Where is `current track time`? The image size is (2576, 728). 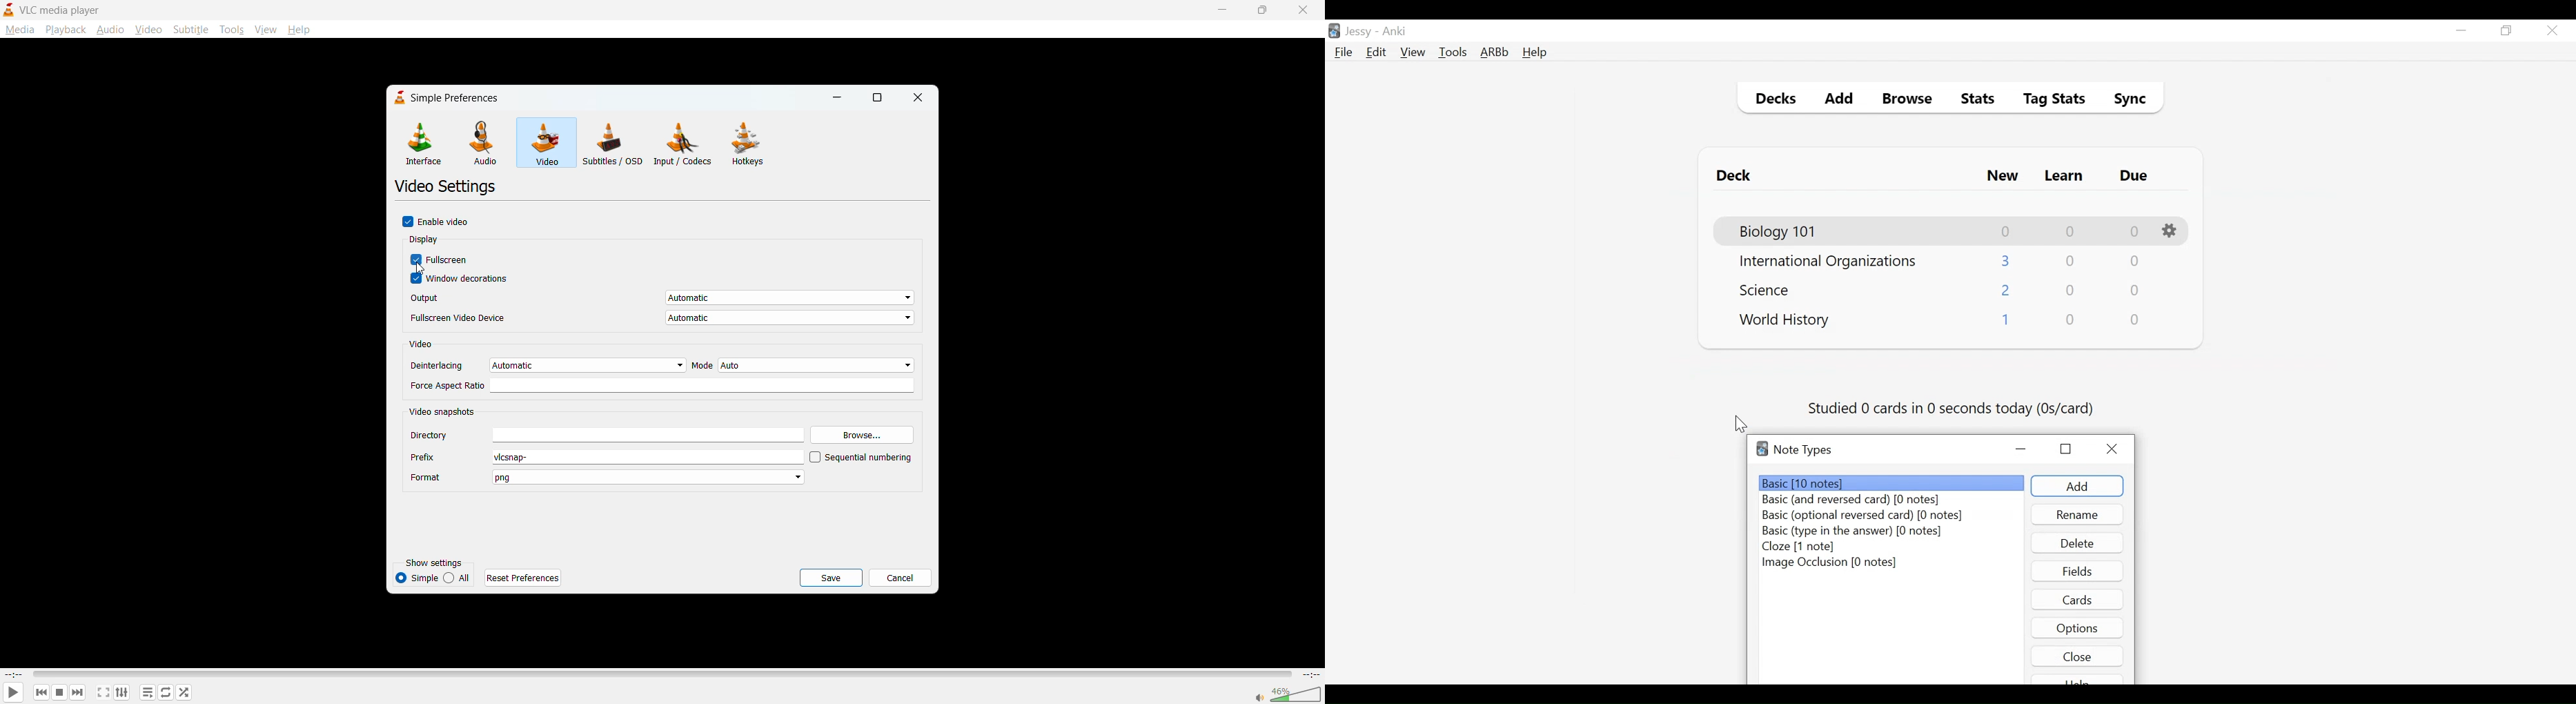
current track time is located at coordinates (14, 673).